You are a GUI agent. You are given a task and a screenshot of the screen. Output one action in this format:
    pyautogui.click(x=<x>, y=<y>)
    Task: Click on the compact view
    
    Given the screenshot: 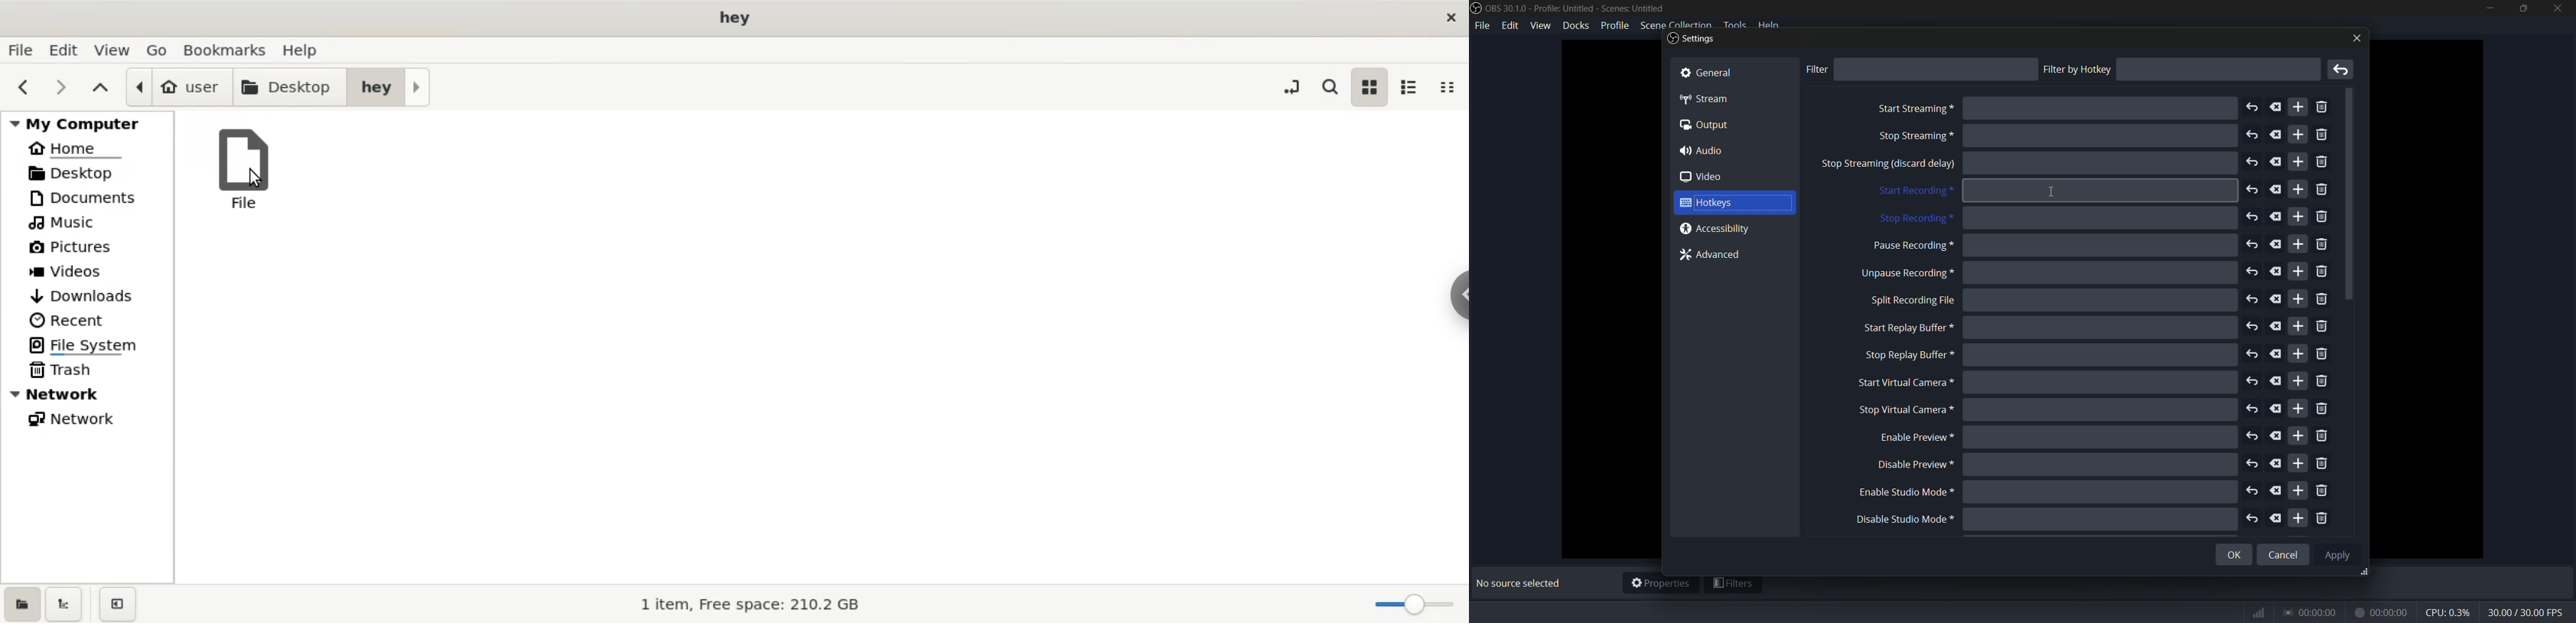 What is the action you would take?
    pyautogui.click(x=1453, y=88)
    